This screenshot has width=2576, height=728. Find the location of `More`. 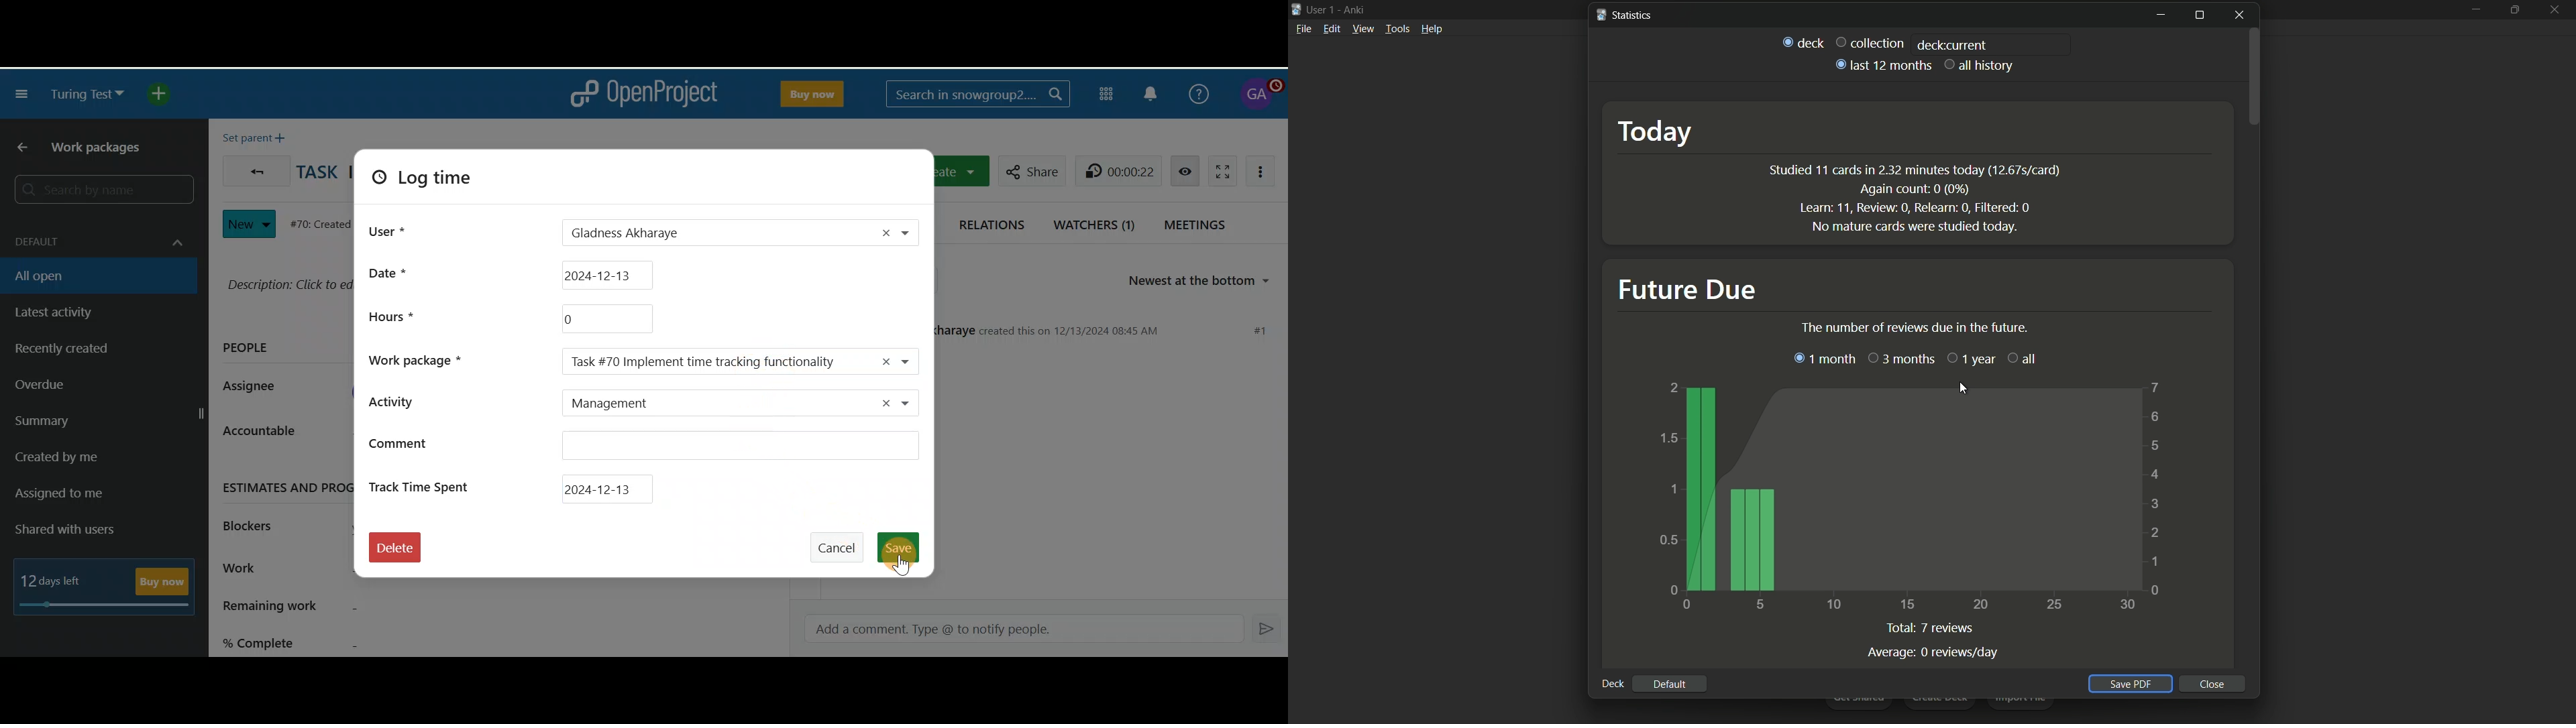

More is located at coordinates (1264, 170).